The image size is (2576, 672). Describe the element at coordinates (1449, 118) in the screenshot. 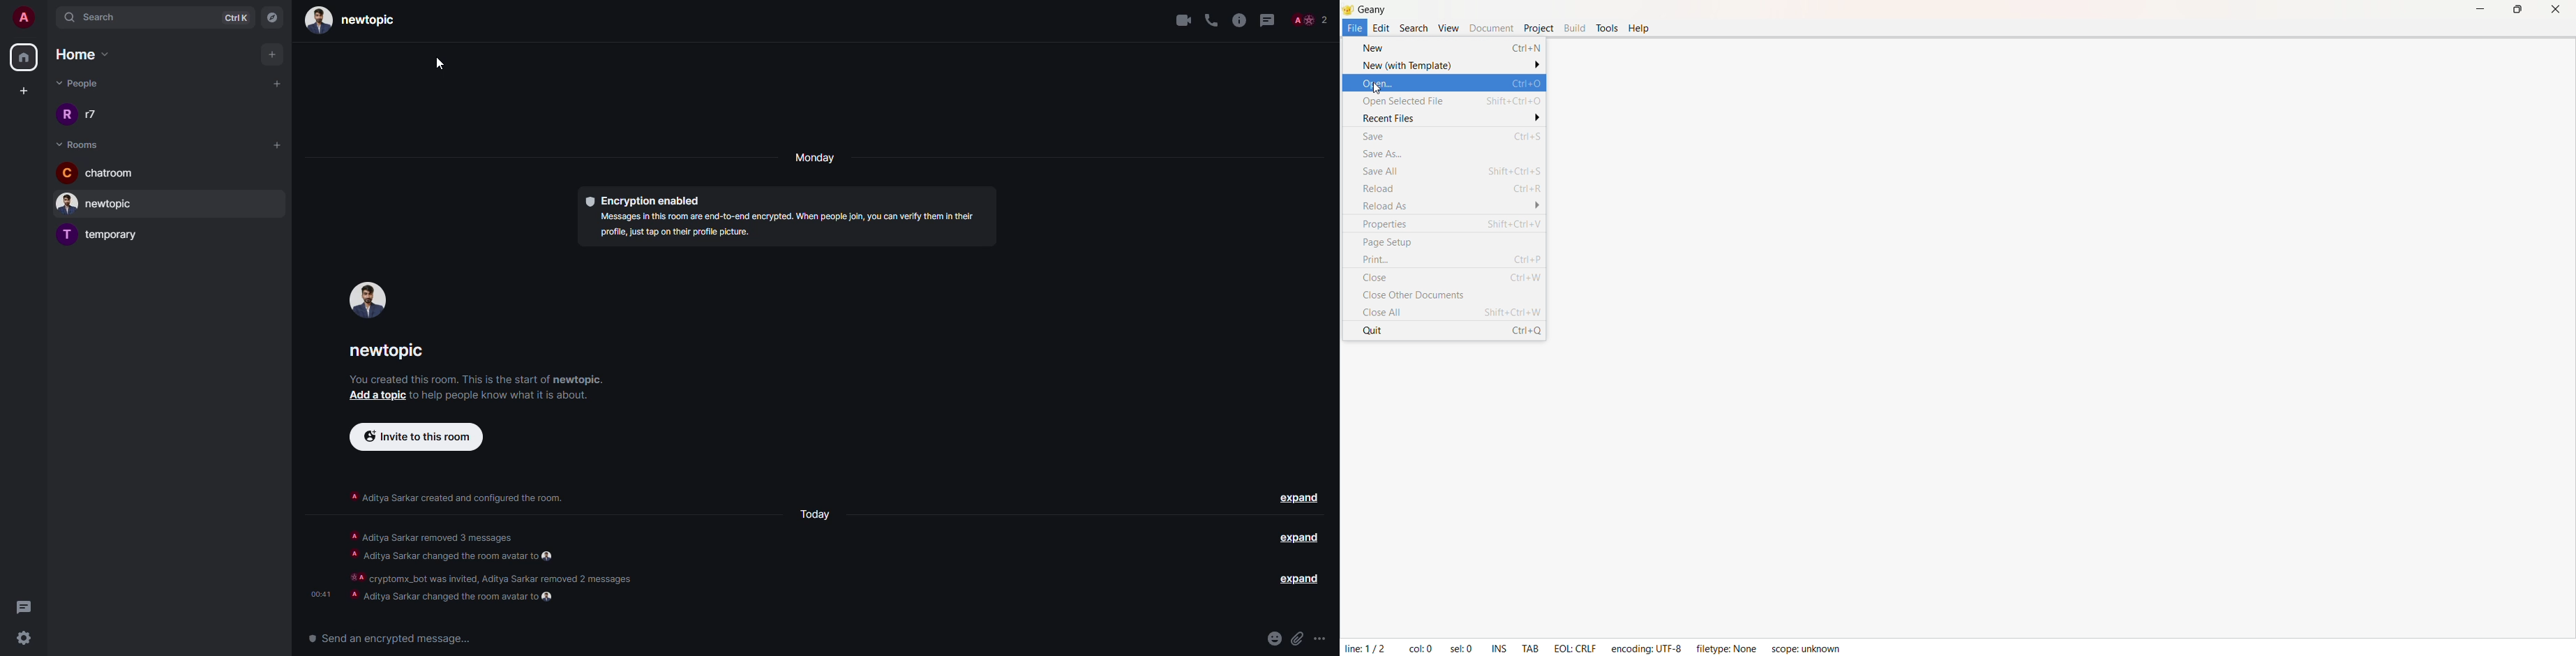

I see `Recent files` at that location.